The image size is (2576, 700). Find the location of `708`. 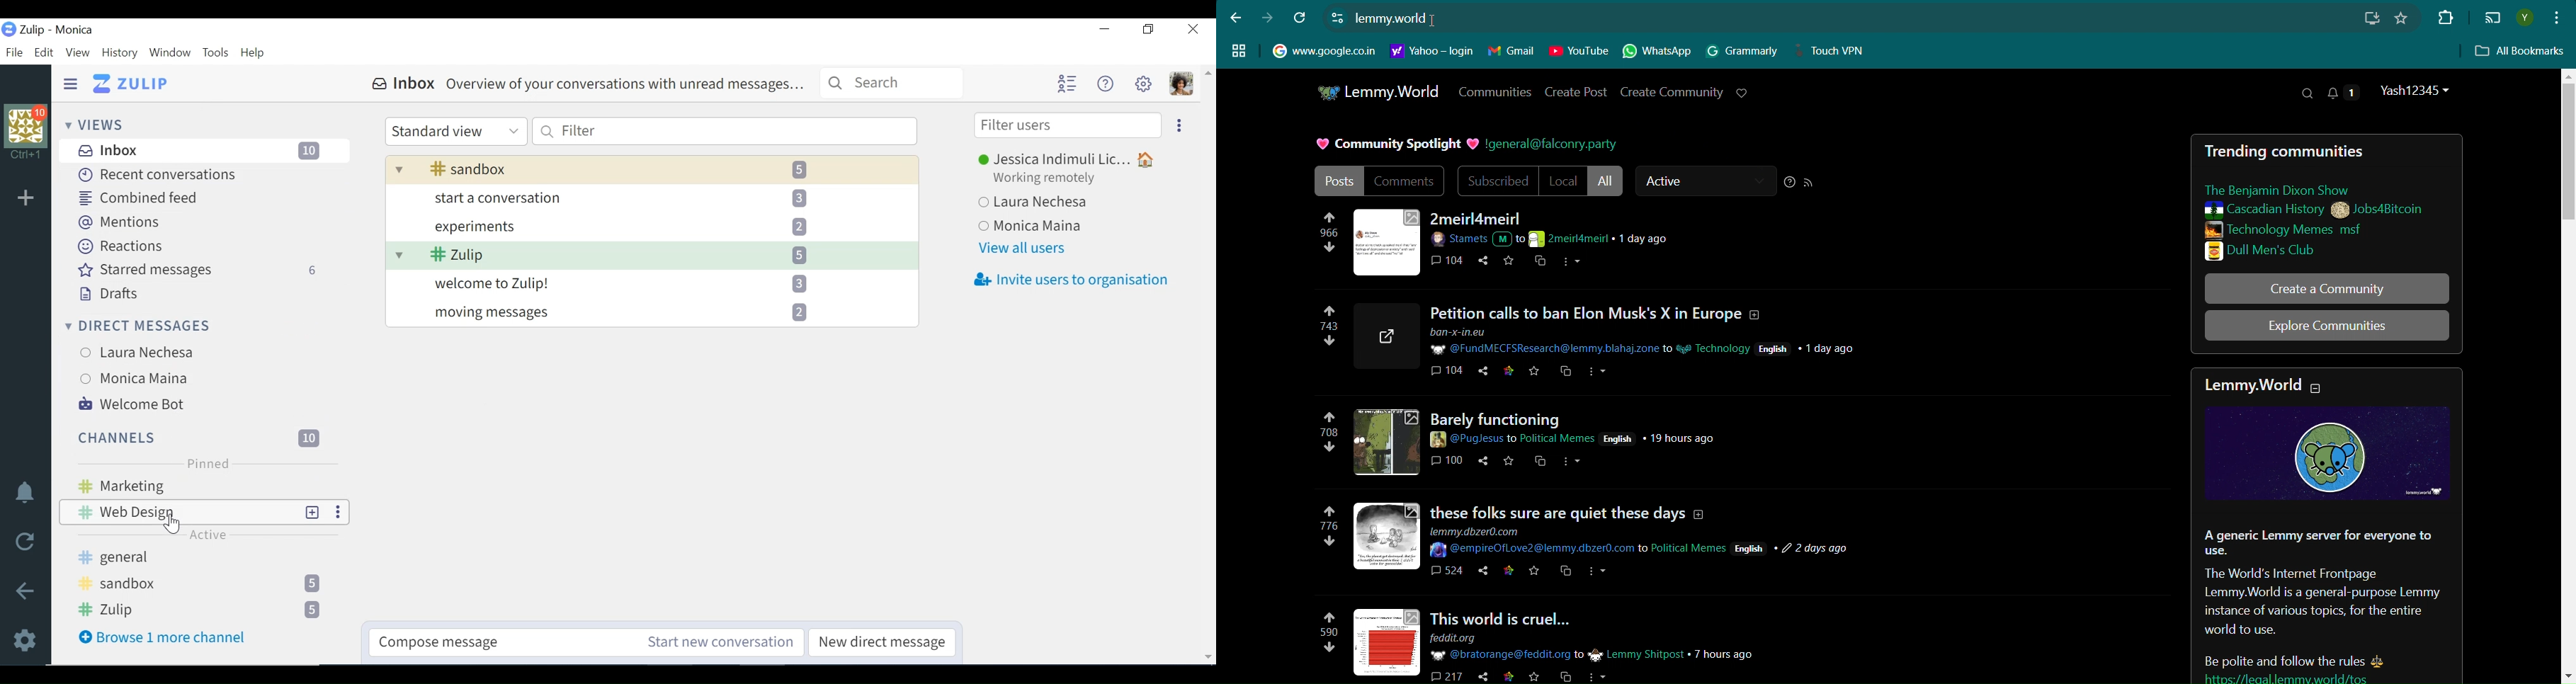

708 is located at coordinates (1329, 435).